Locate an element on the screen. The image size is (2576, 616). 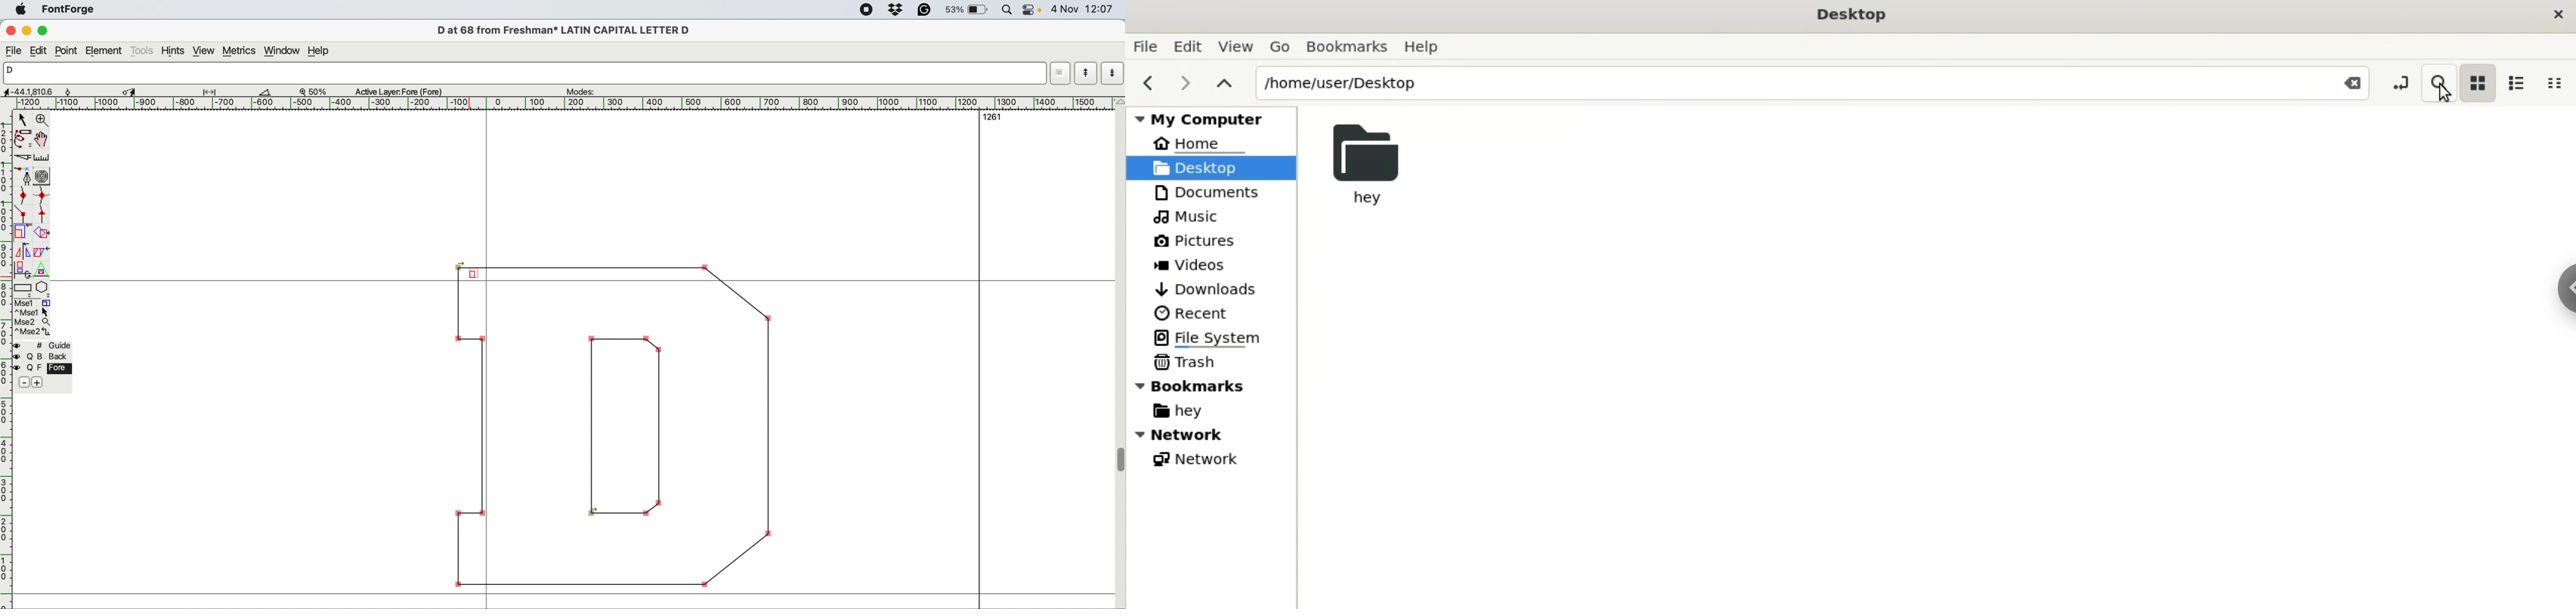
Pictures is located at coordinates (1193, 242).